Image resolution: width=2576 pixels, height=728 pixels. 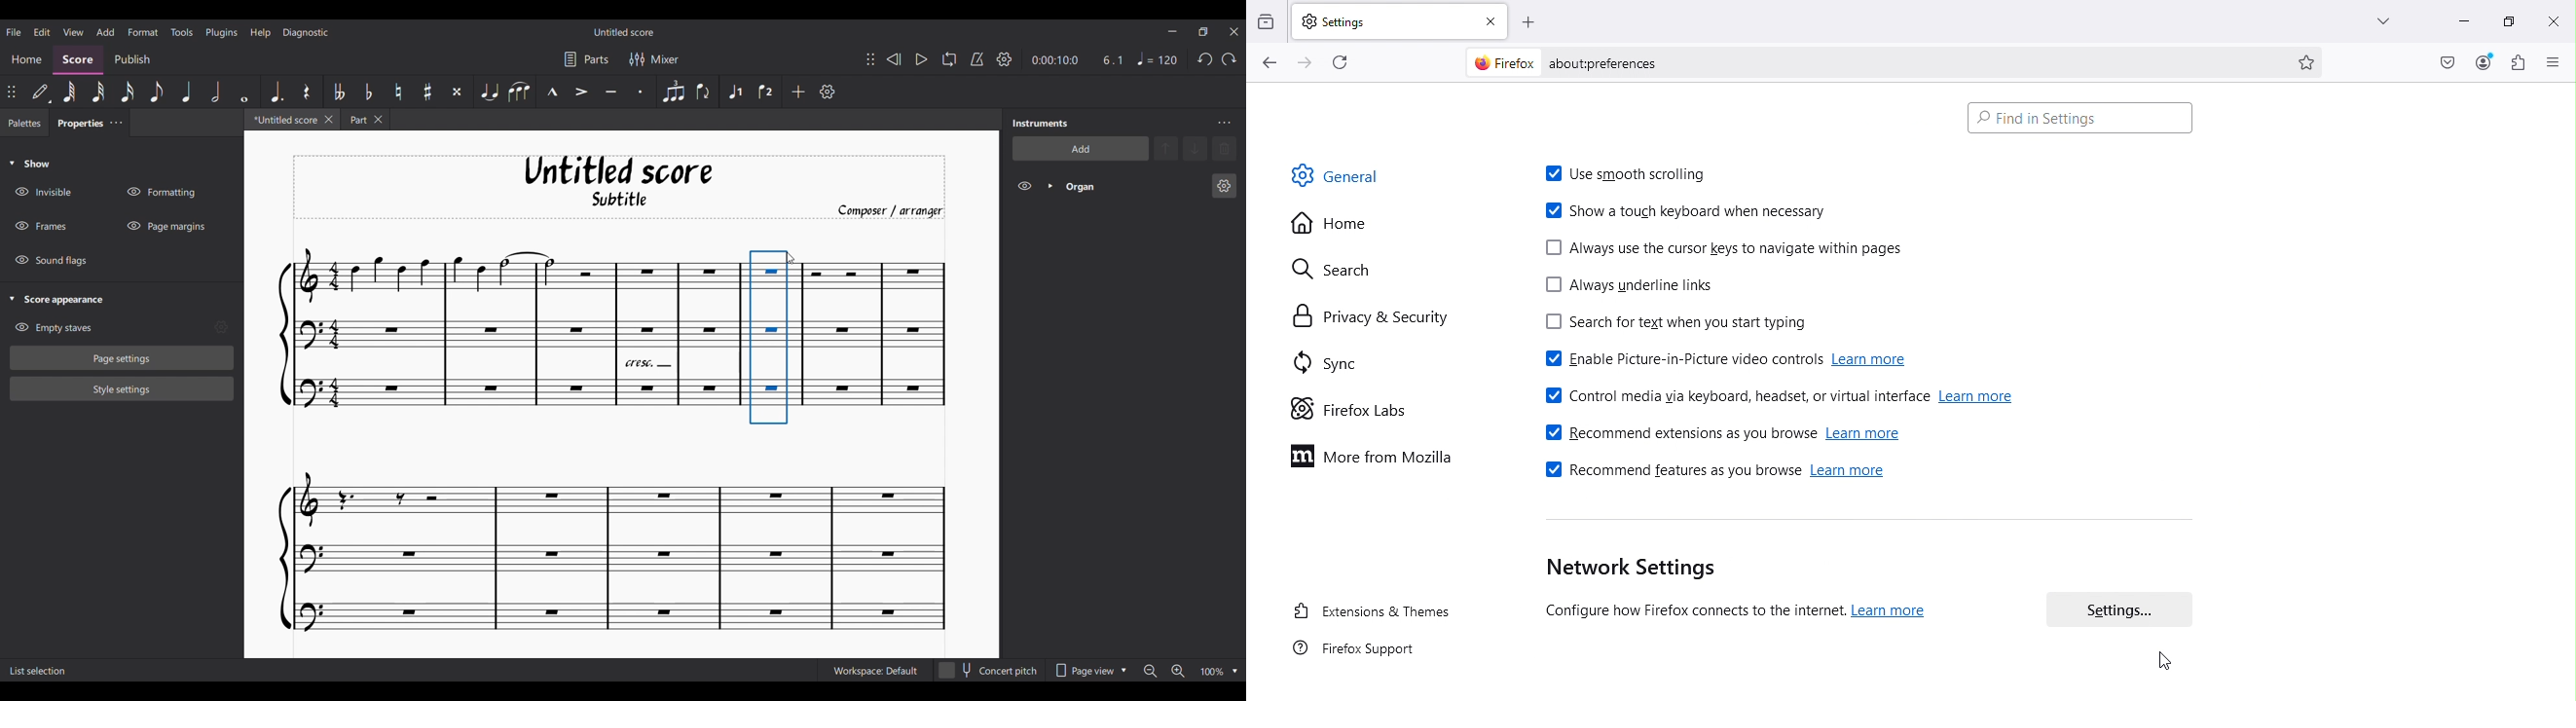 What do you see at coordinates (1342, 224) in the screenshot?
I see `Home` at bounding box center [1342, 224].